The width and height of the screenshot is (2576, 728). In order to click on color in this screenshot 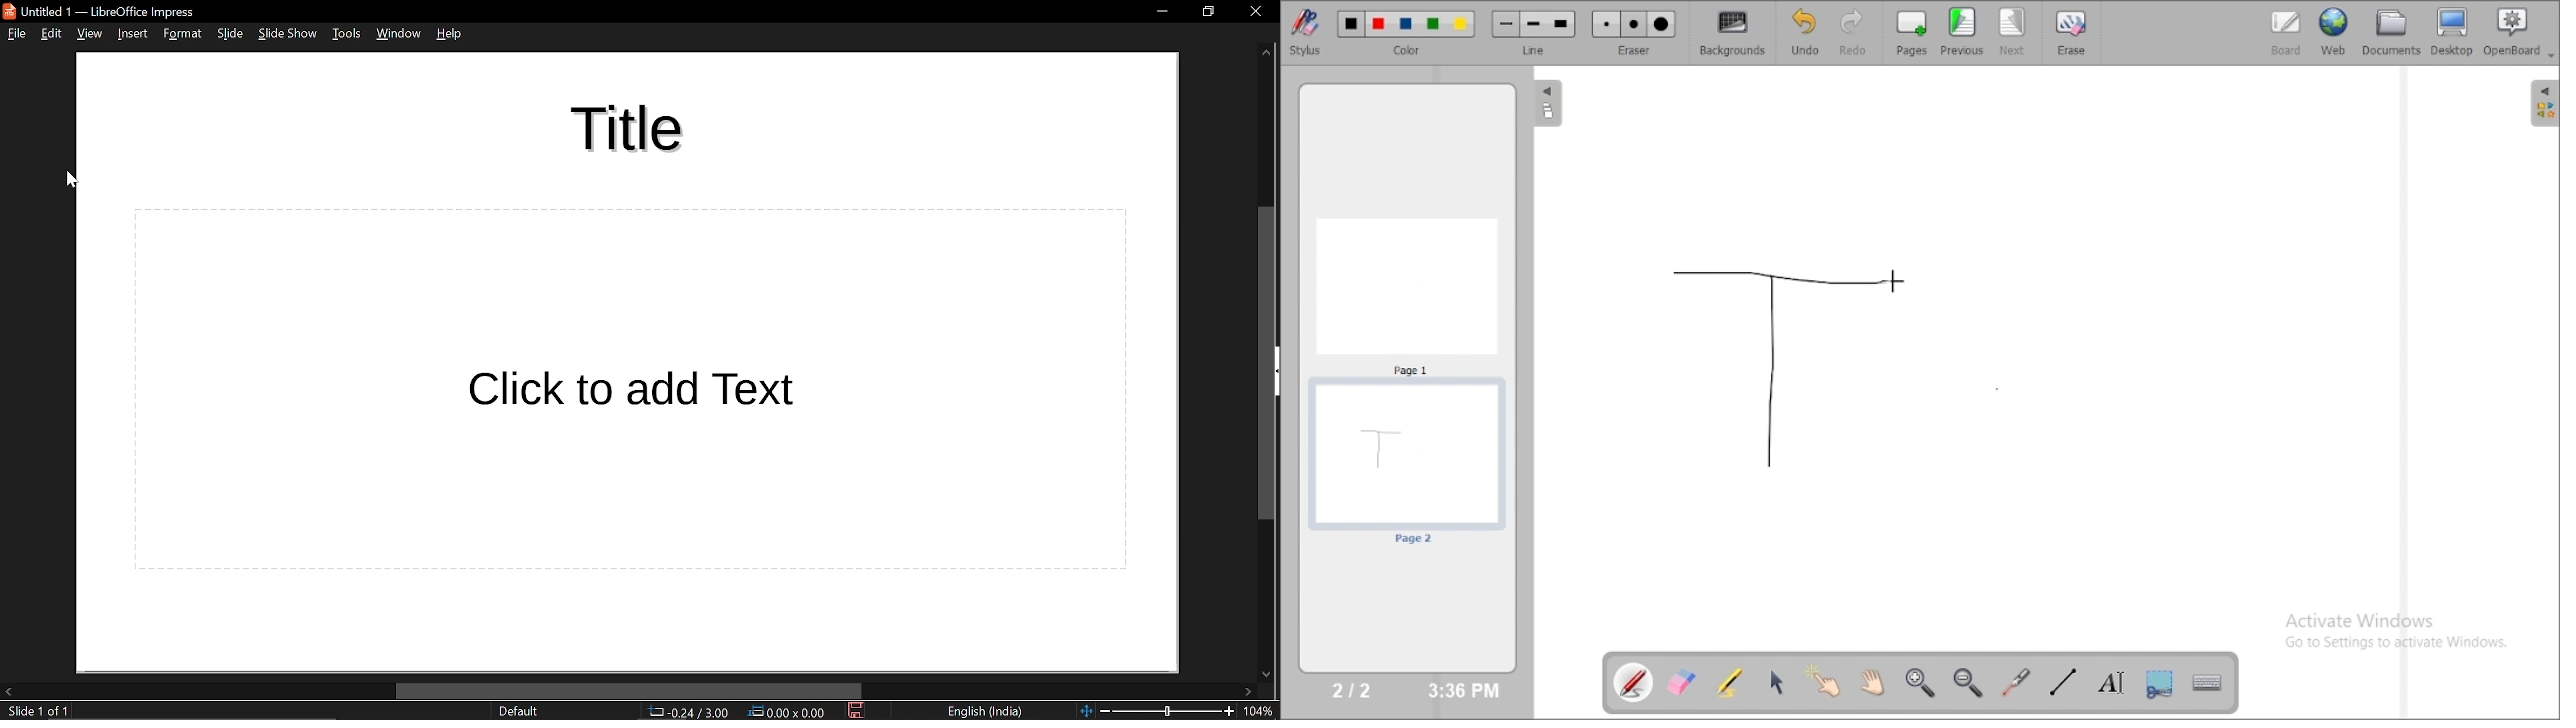, I will do `click(1410, 51)`.